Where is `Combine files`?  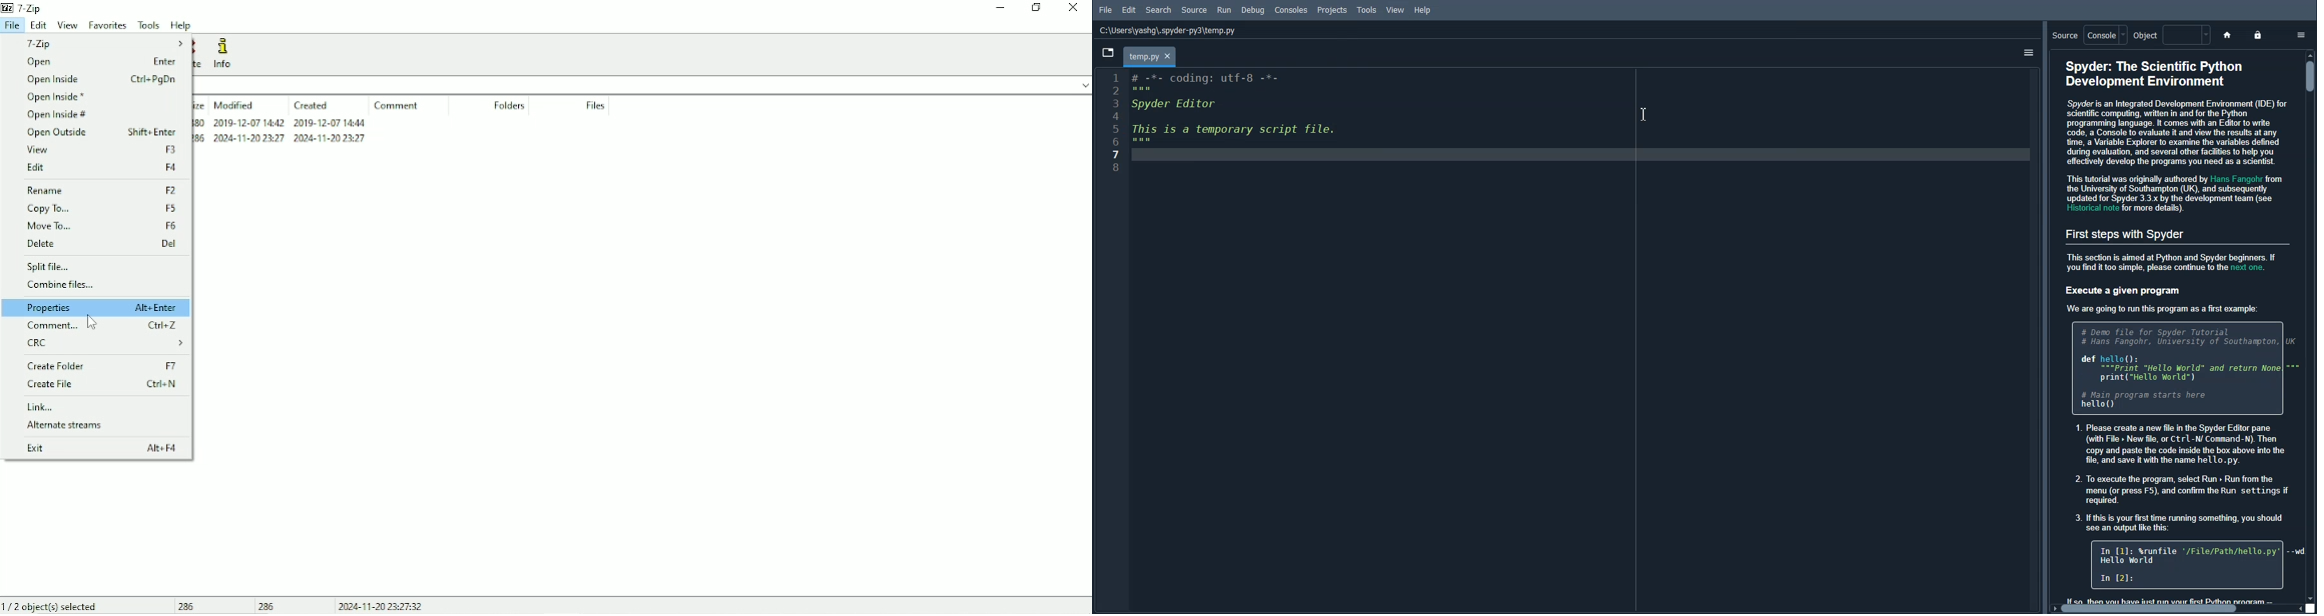 Combine files is located at coordinates (63, 284).